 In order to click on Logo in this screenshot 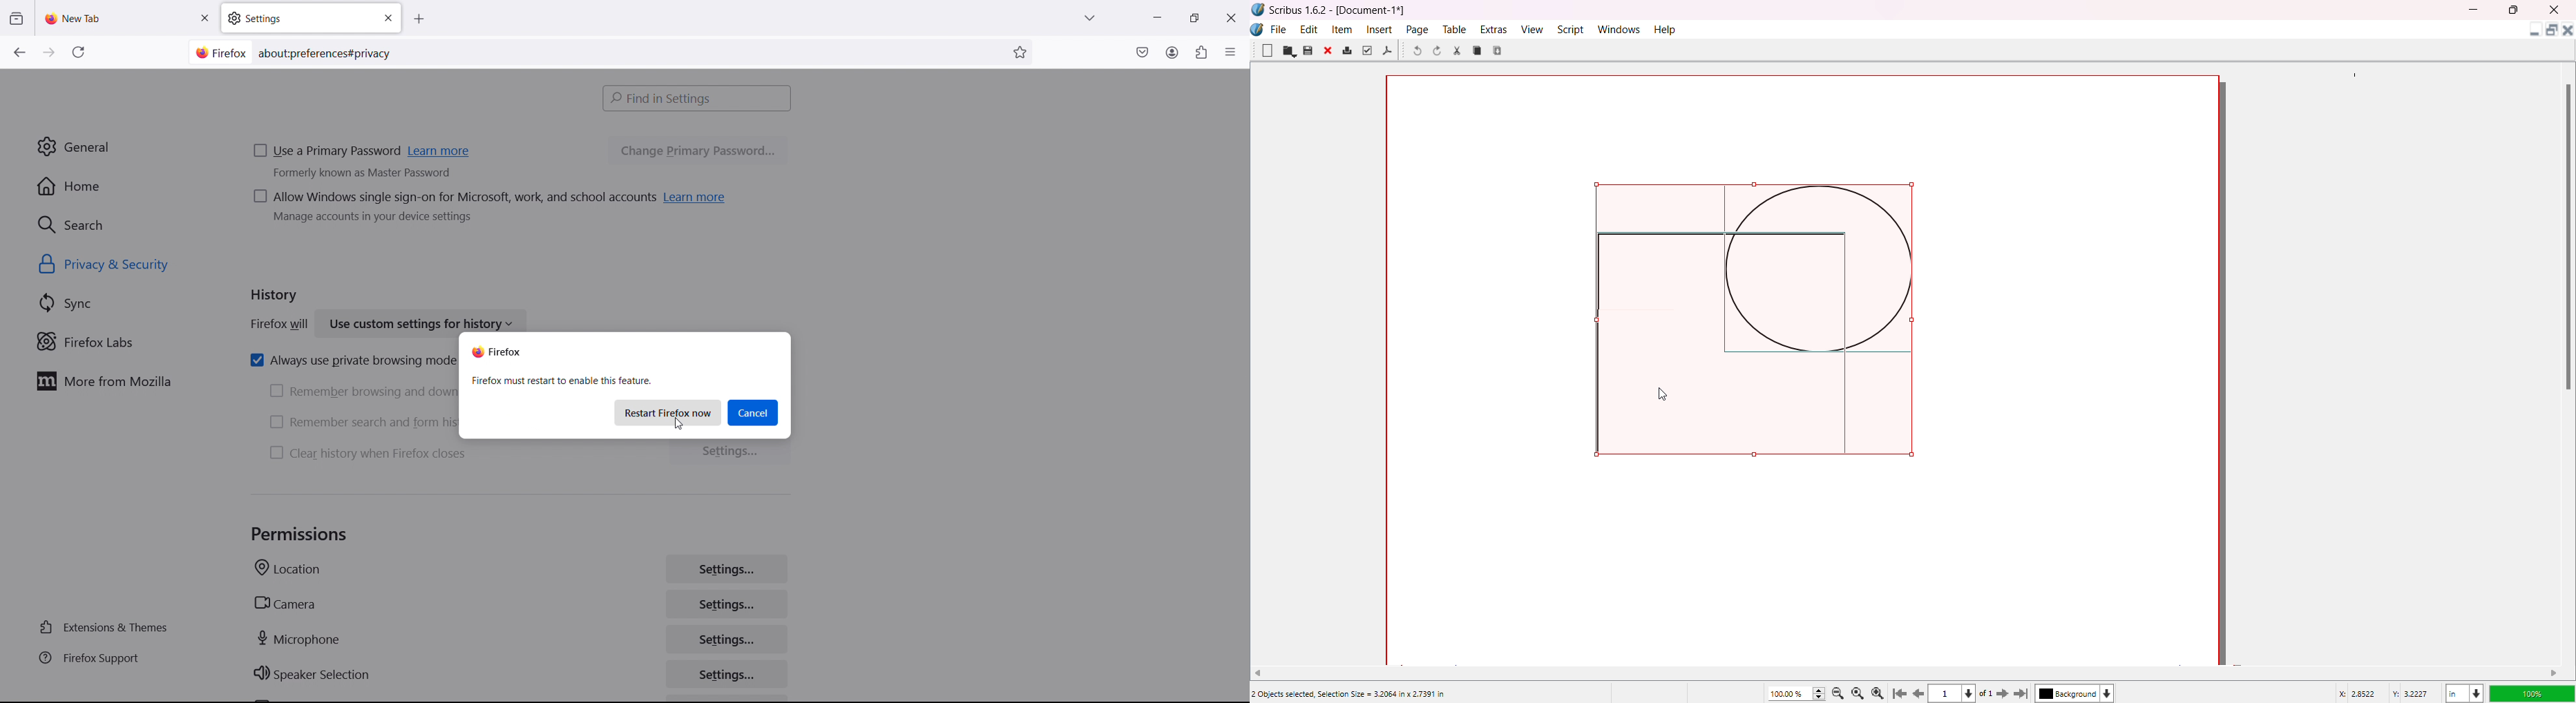, I will do `click(1259, 10)`.